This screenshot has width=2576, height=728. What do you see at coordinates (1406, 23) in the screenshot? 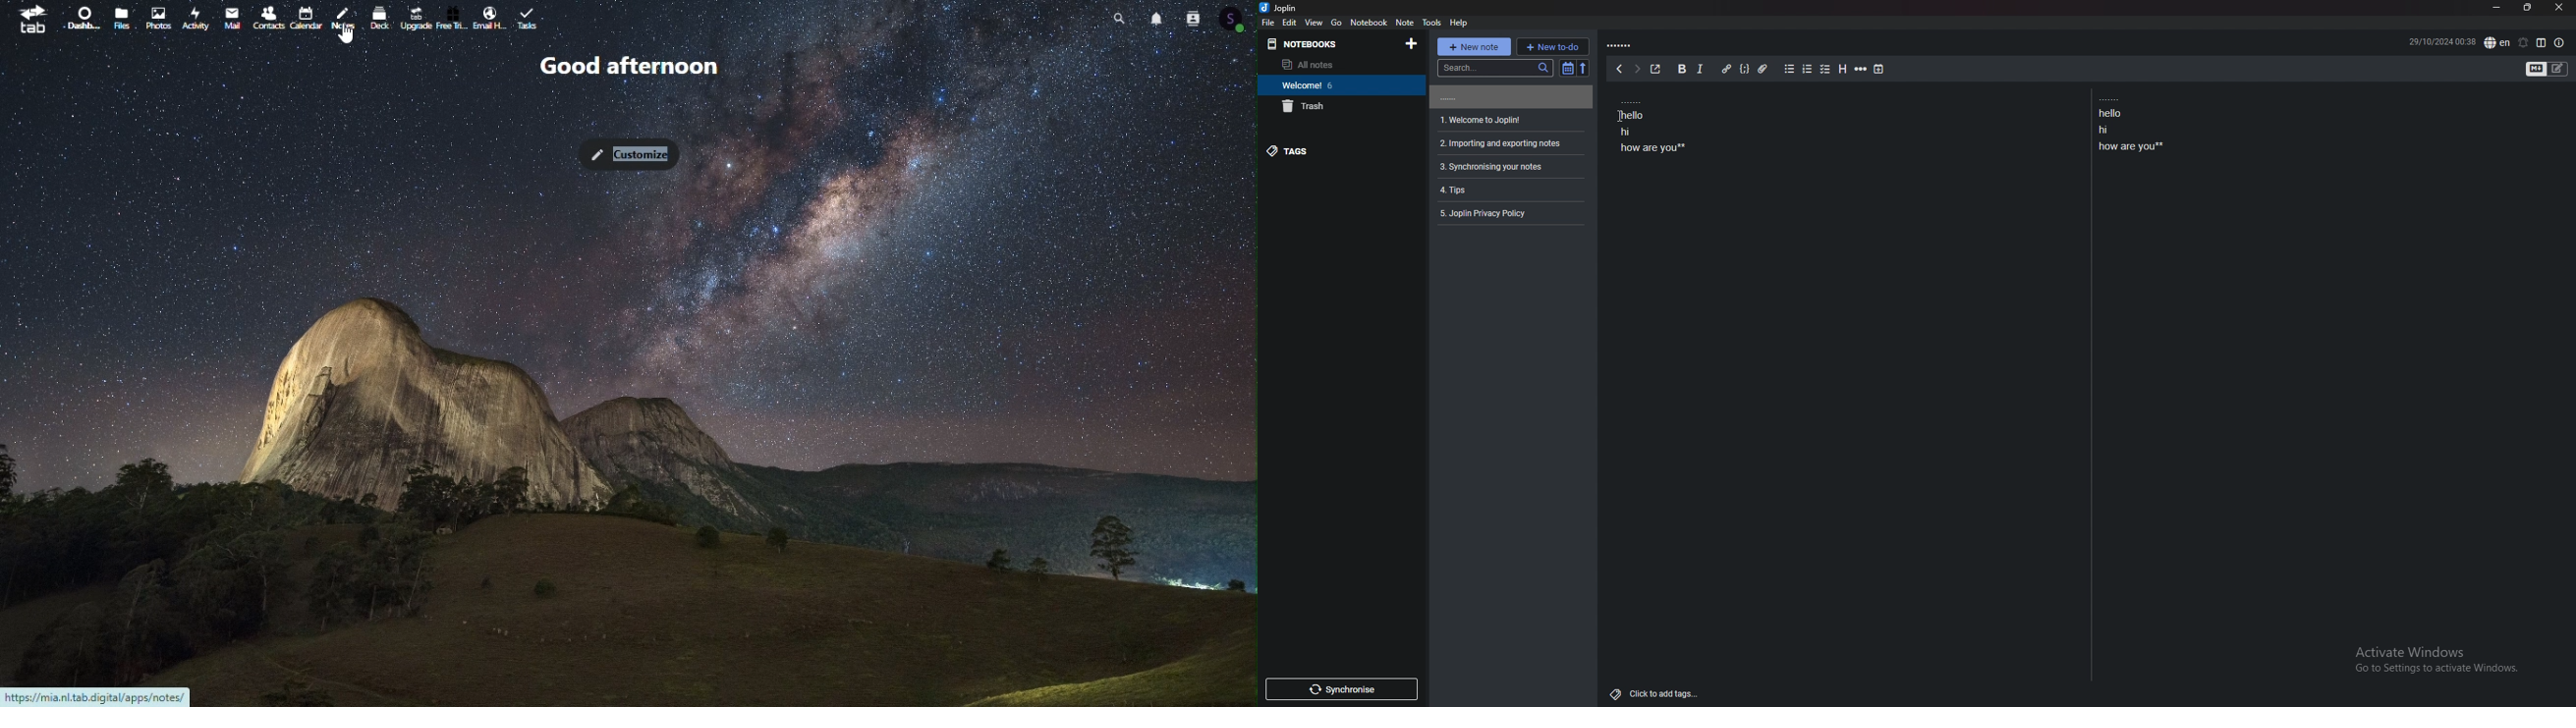
I see `note` at bounding box center [1406, 23].